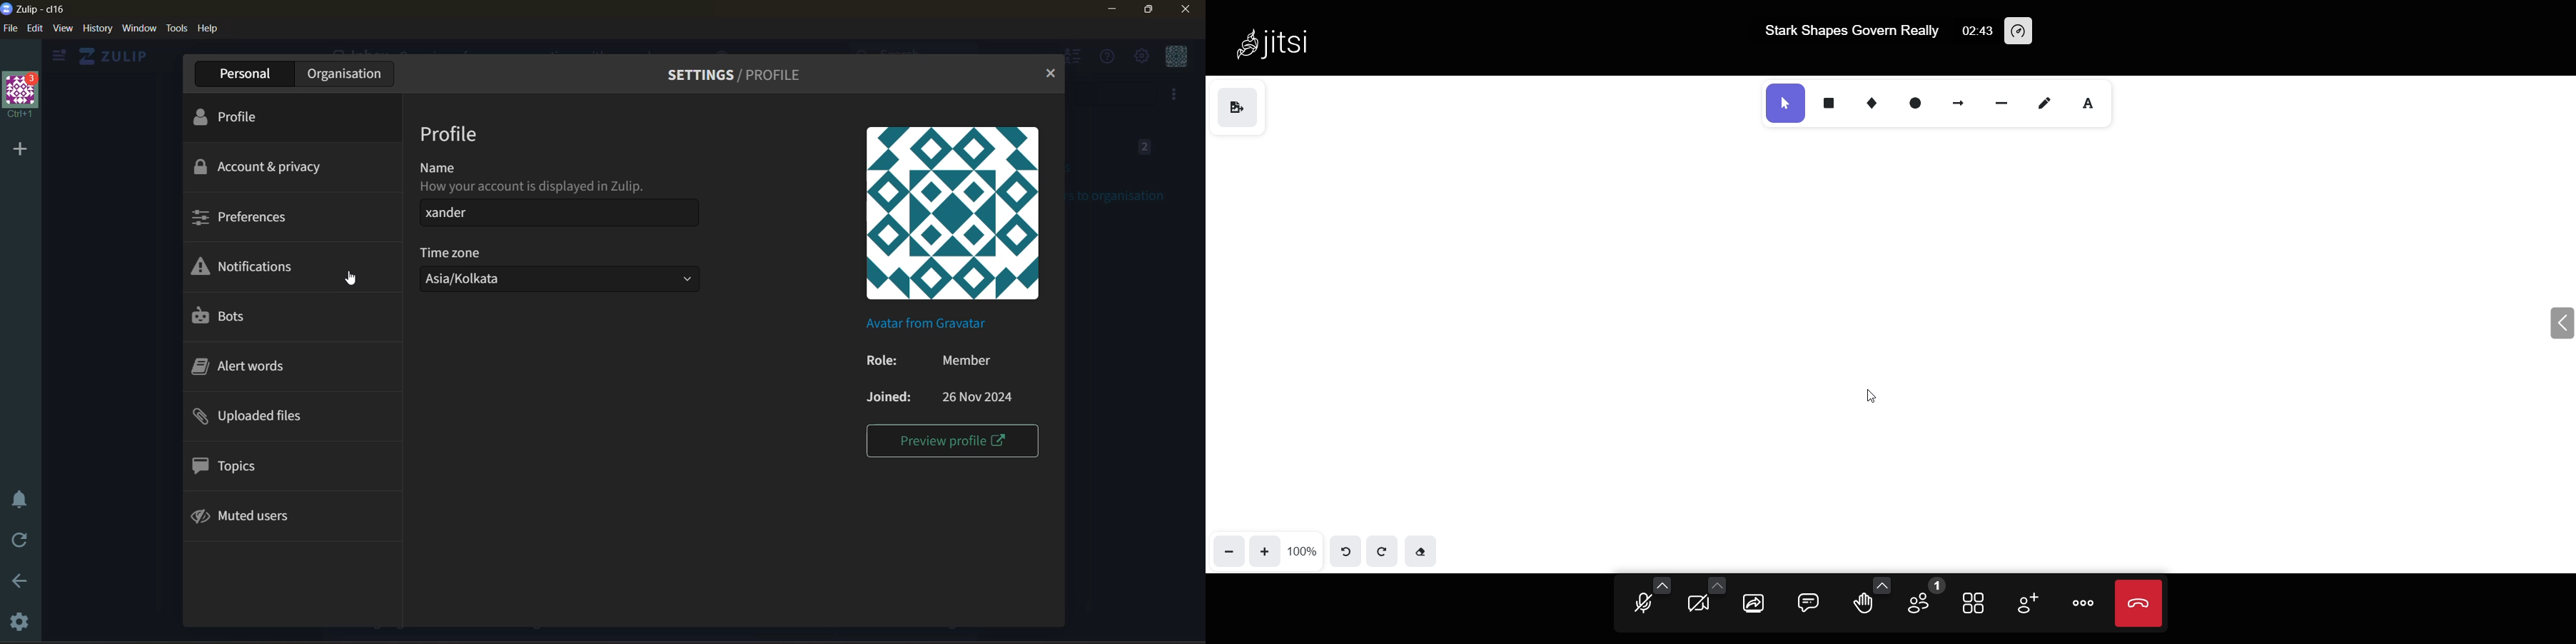 This screenshot has height=644, width=2576. I want to click on ellipse, so click(1917, 103).